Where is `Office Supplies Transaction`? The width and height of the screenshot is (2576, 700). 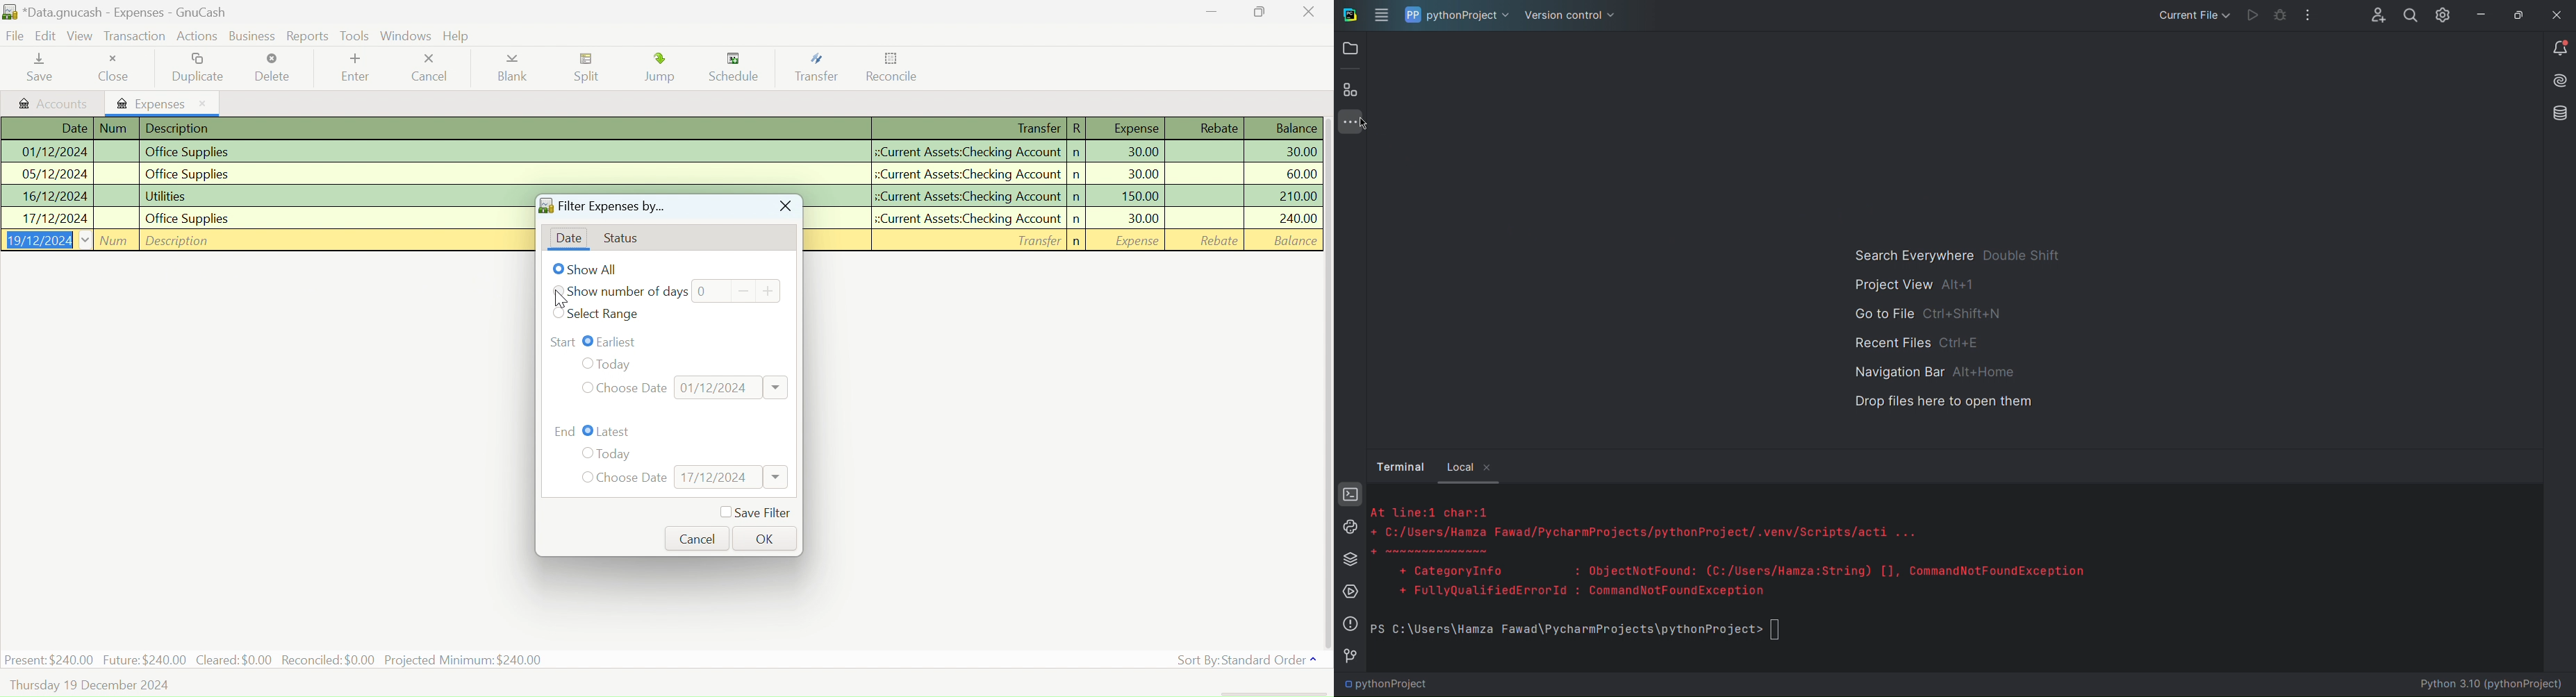 Office Supplies Transaction is located at coordinates (660, 174).